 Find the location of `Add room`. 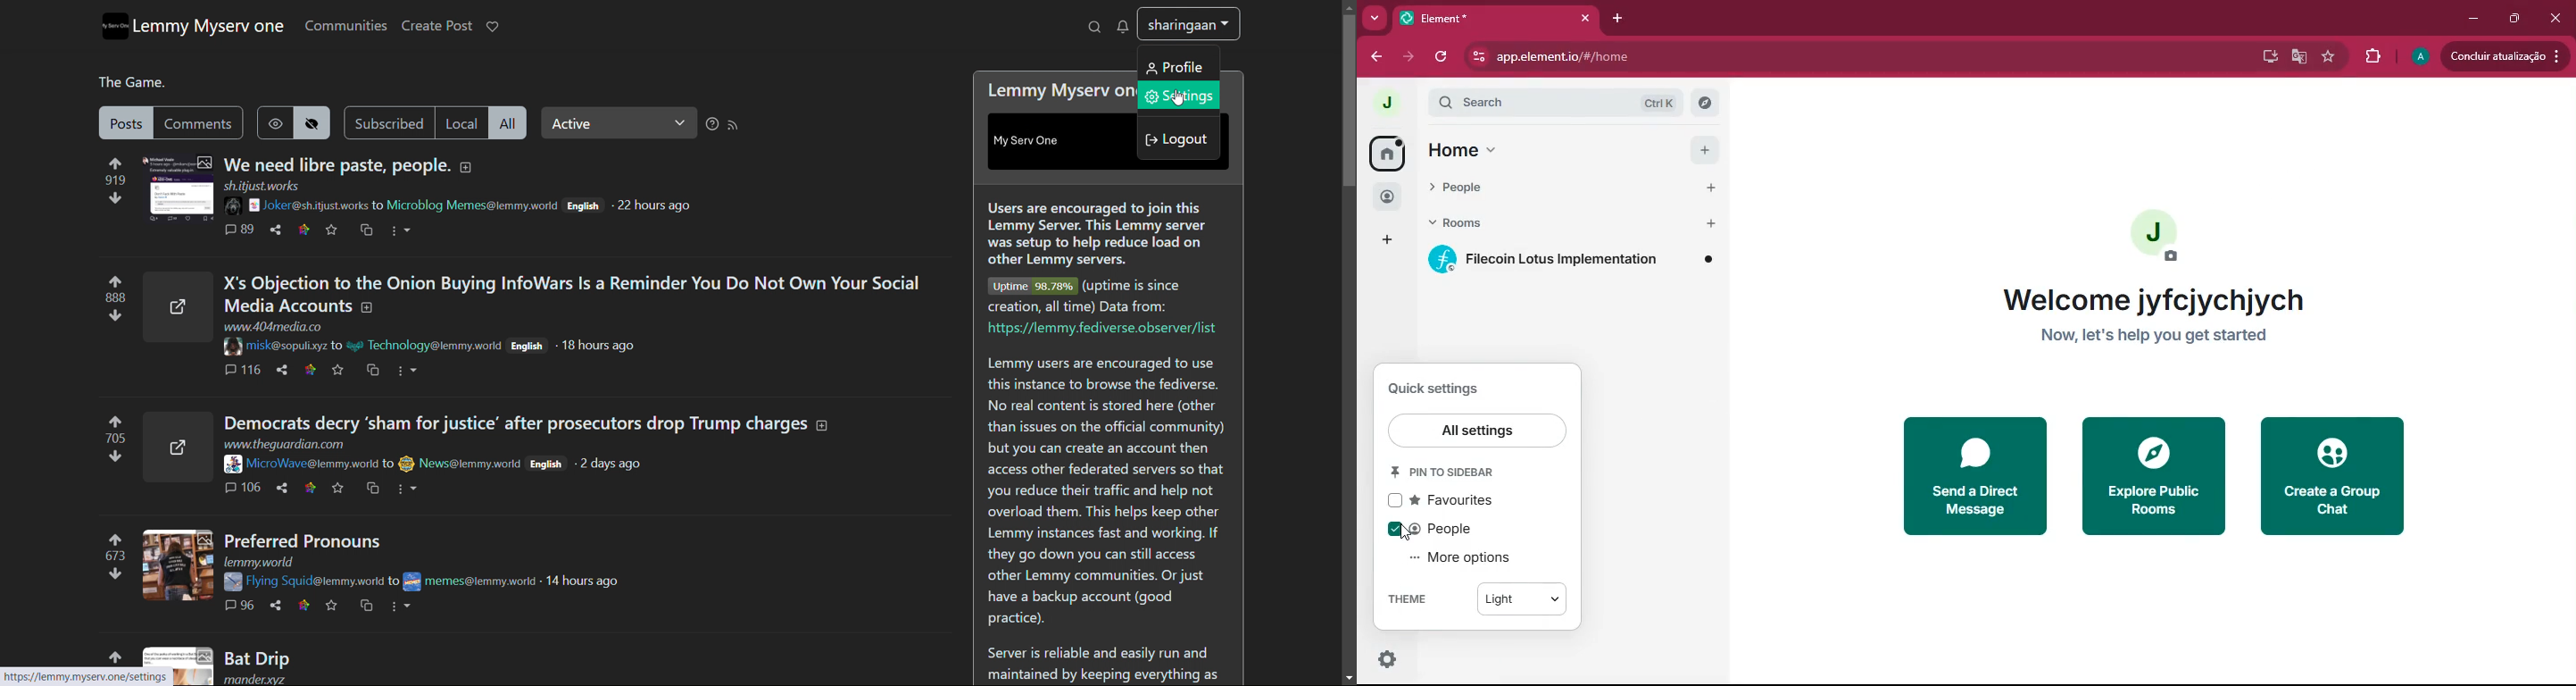

Add room is located at coordinates (1712, 223).